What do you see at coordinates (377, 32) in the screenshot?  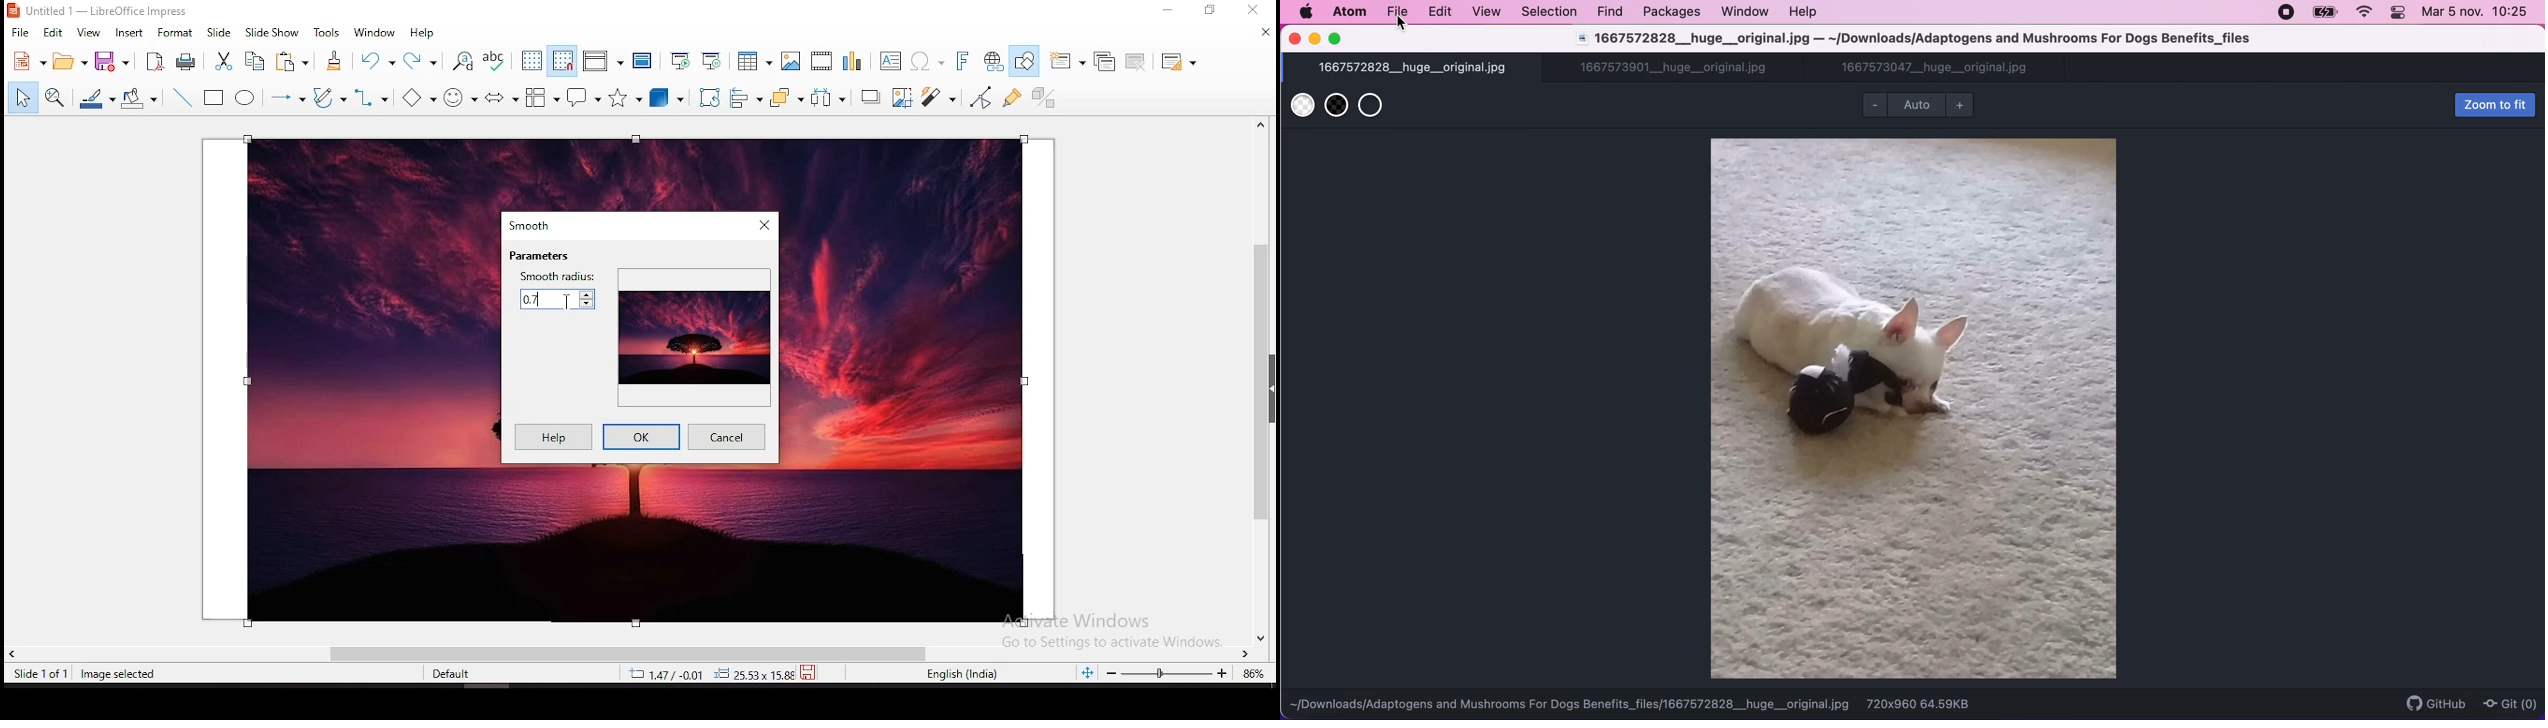 I see `window` at bounding box center [377, 32].